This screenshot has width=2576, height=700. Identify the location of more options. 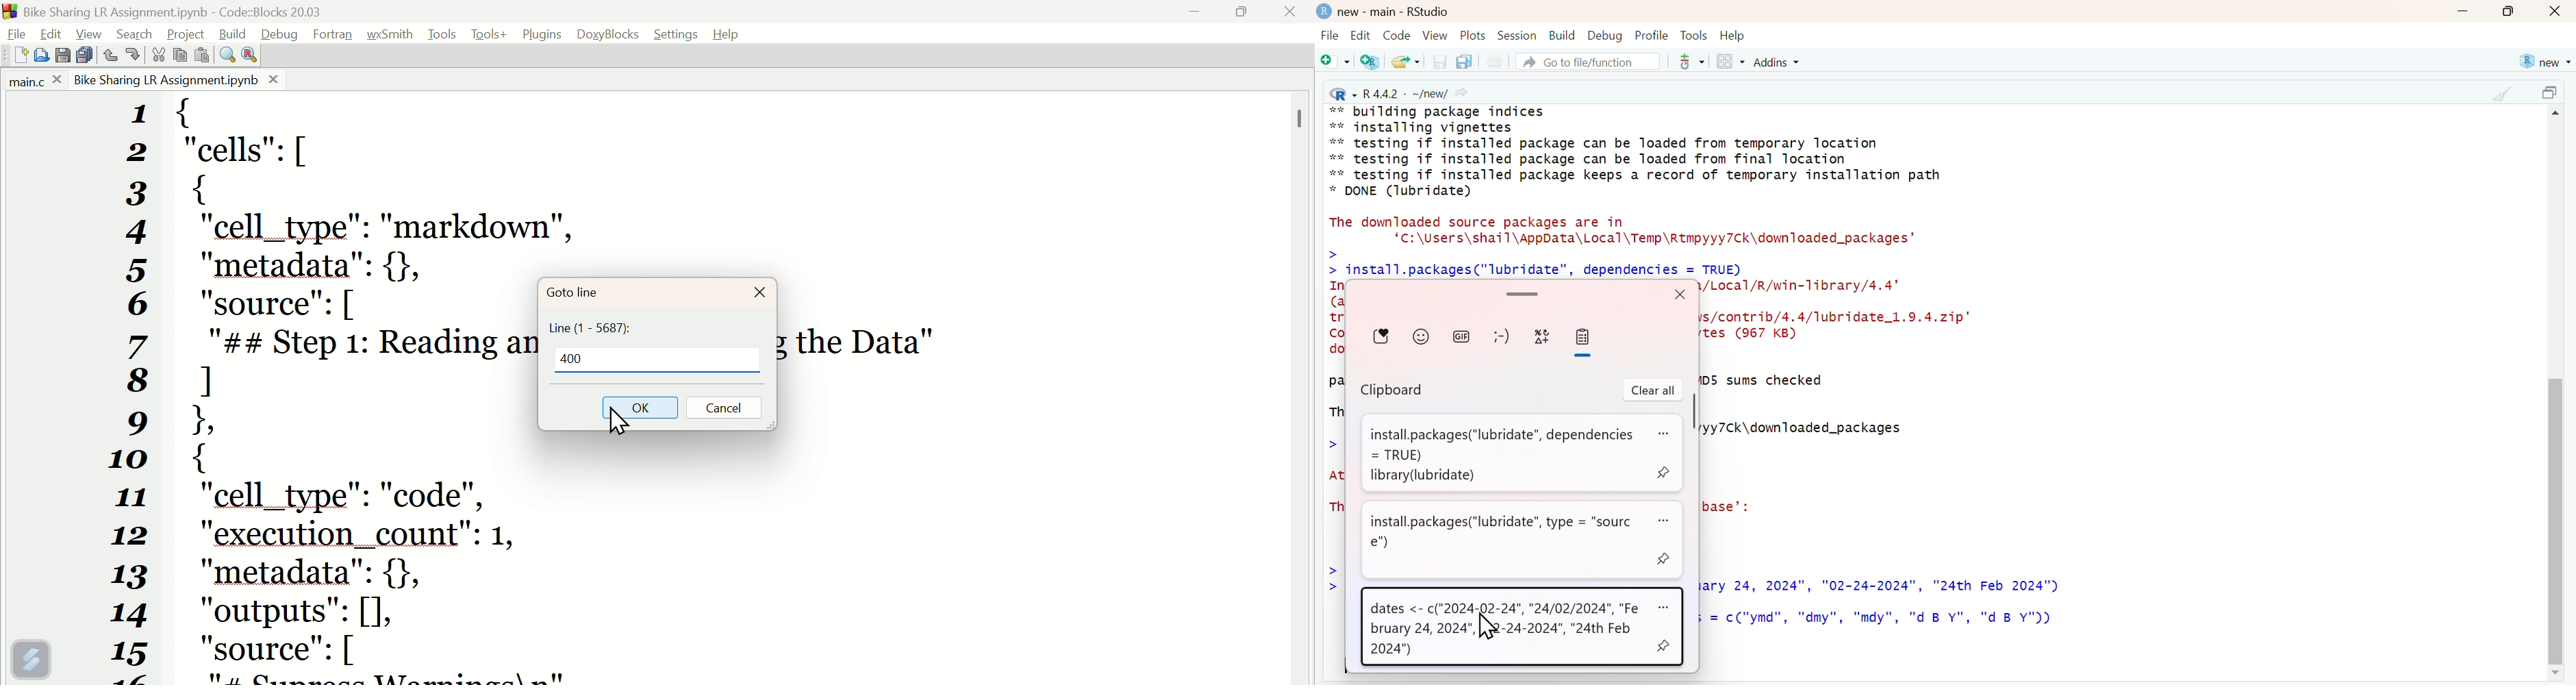
(1666, 435).